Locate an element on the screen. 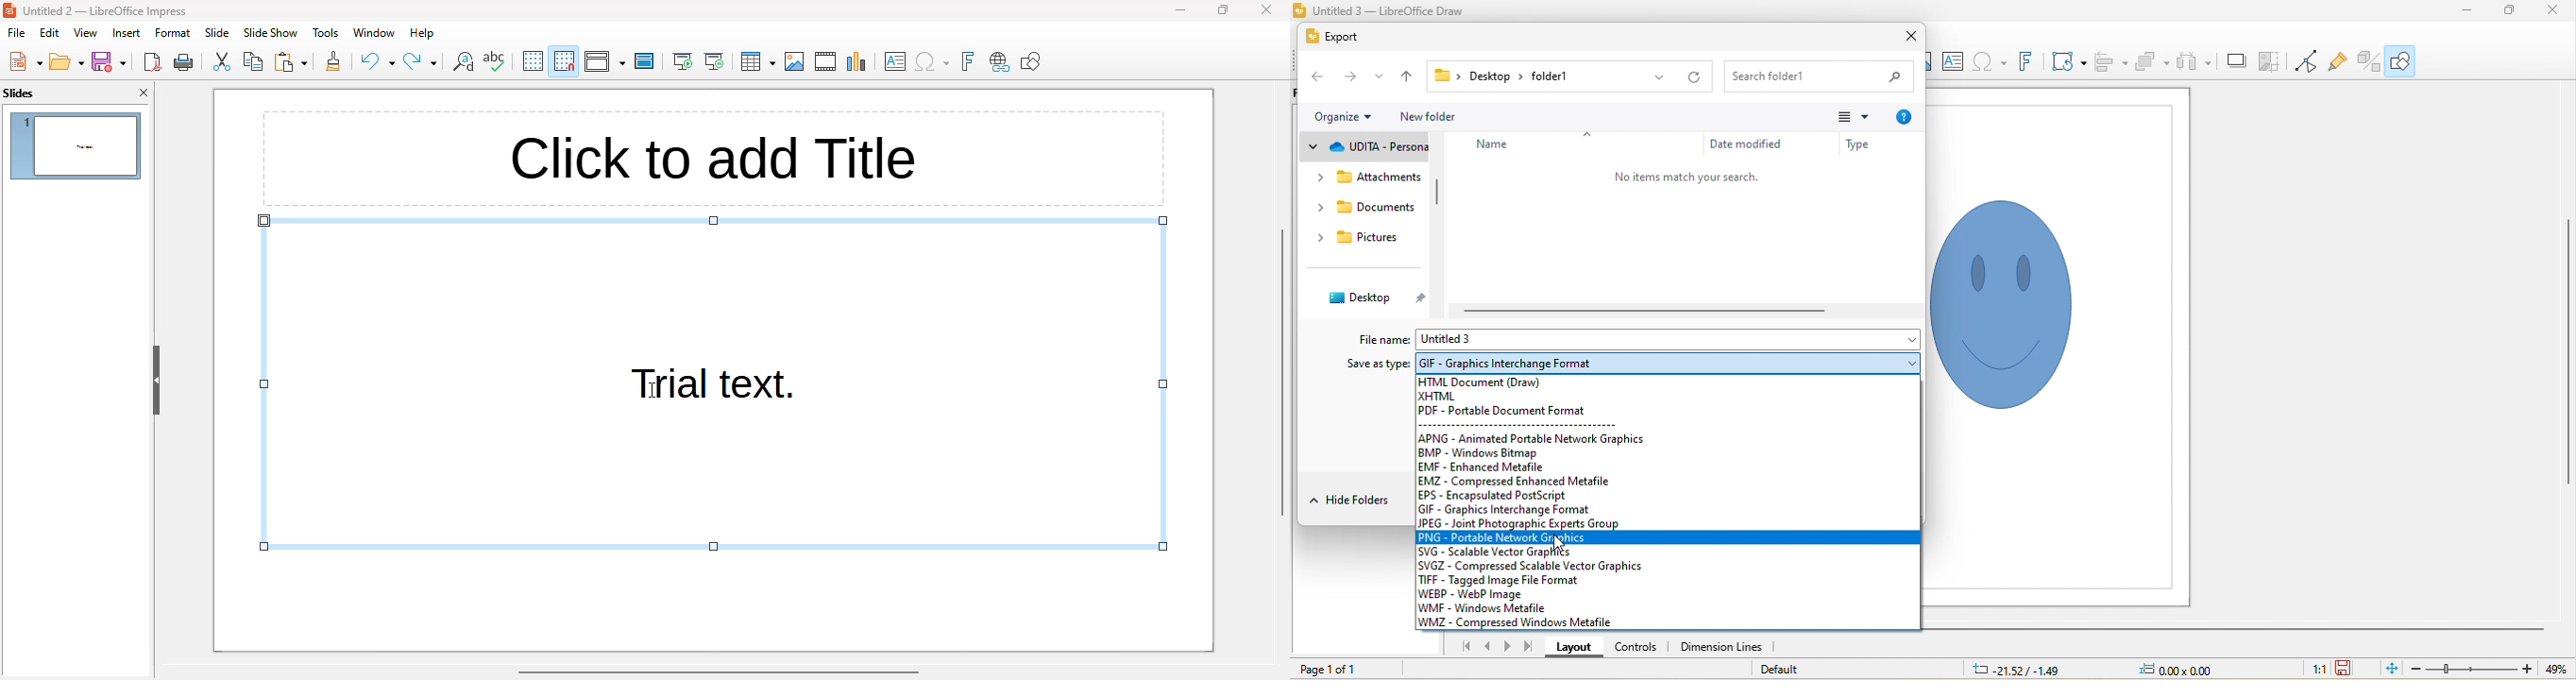  SVGZ-compressed scalable vector graphics is located at coordinates (1545, 564).